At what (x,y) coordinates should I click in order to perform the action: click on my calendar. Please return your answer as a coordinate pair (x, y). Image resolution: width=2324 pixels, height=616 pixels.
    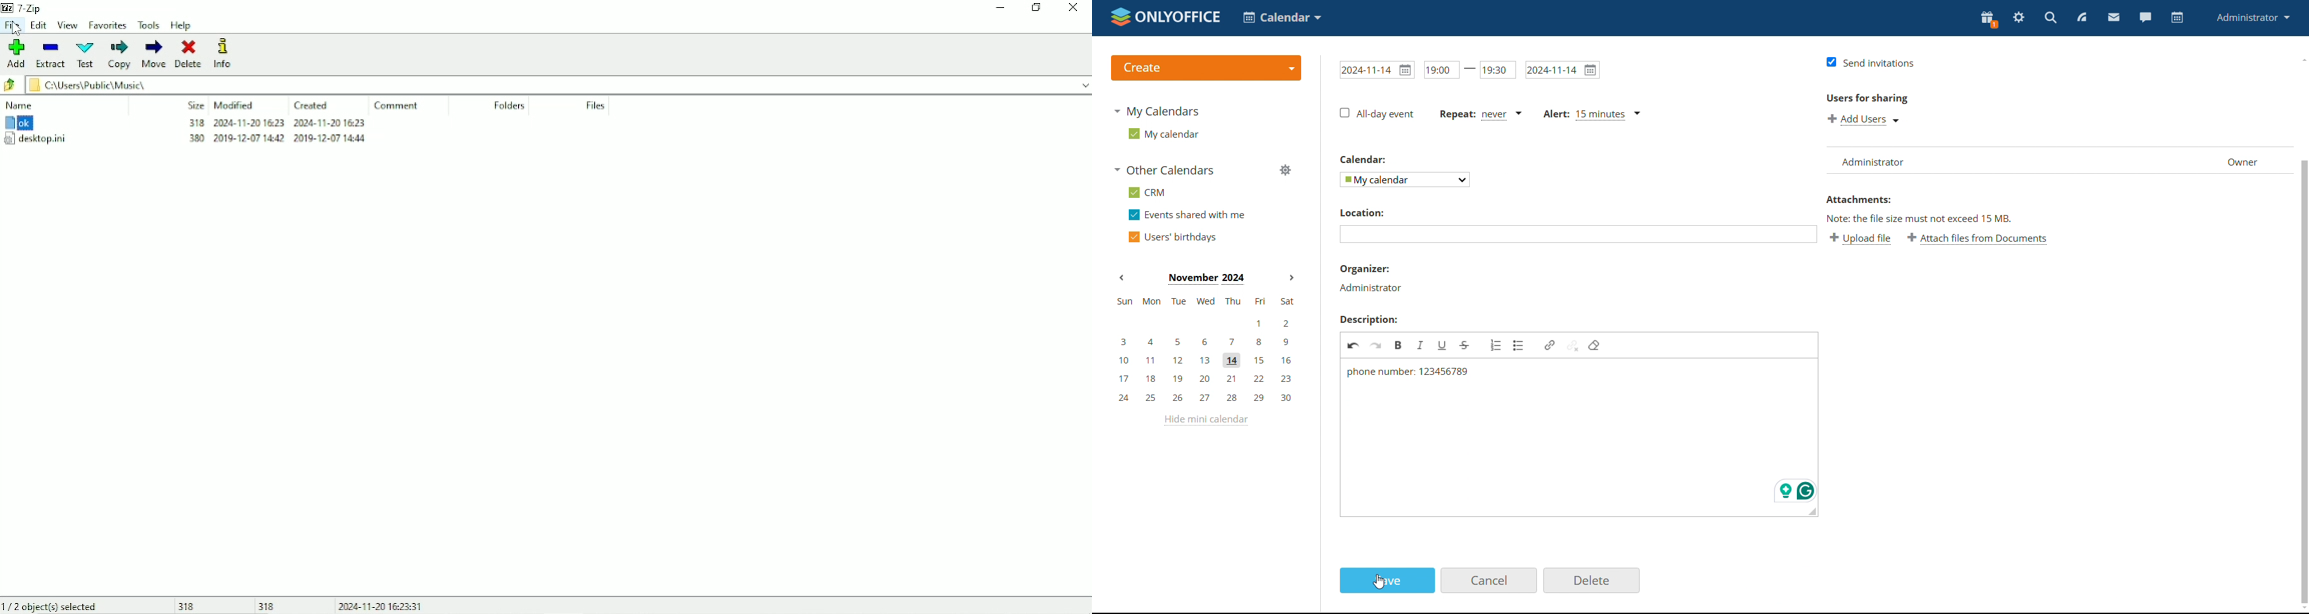
    Looking at the image, I should click on (1164, 133).